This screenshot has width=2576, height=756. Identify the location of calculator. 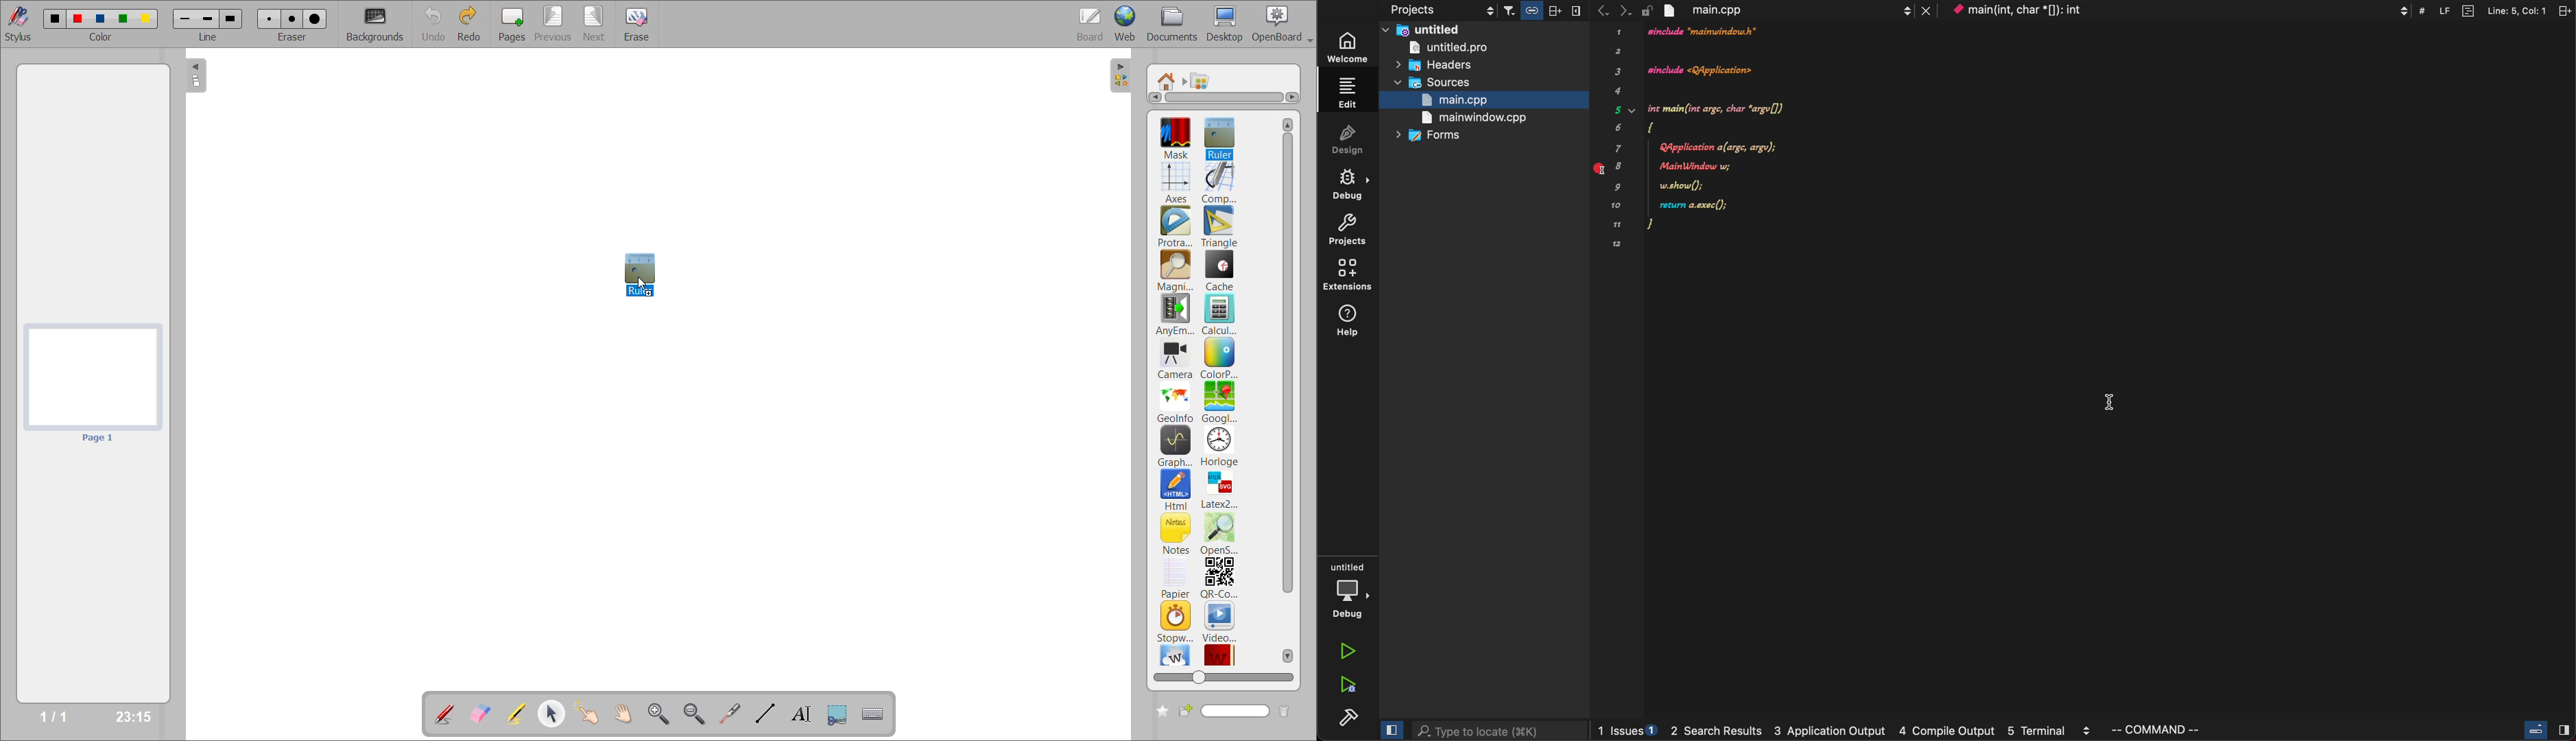
(1221, 314).